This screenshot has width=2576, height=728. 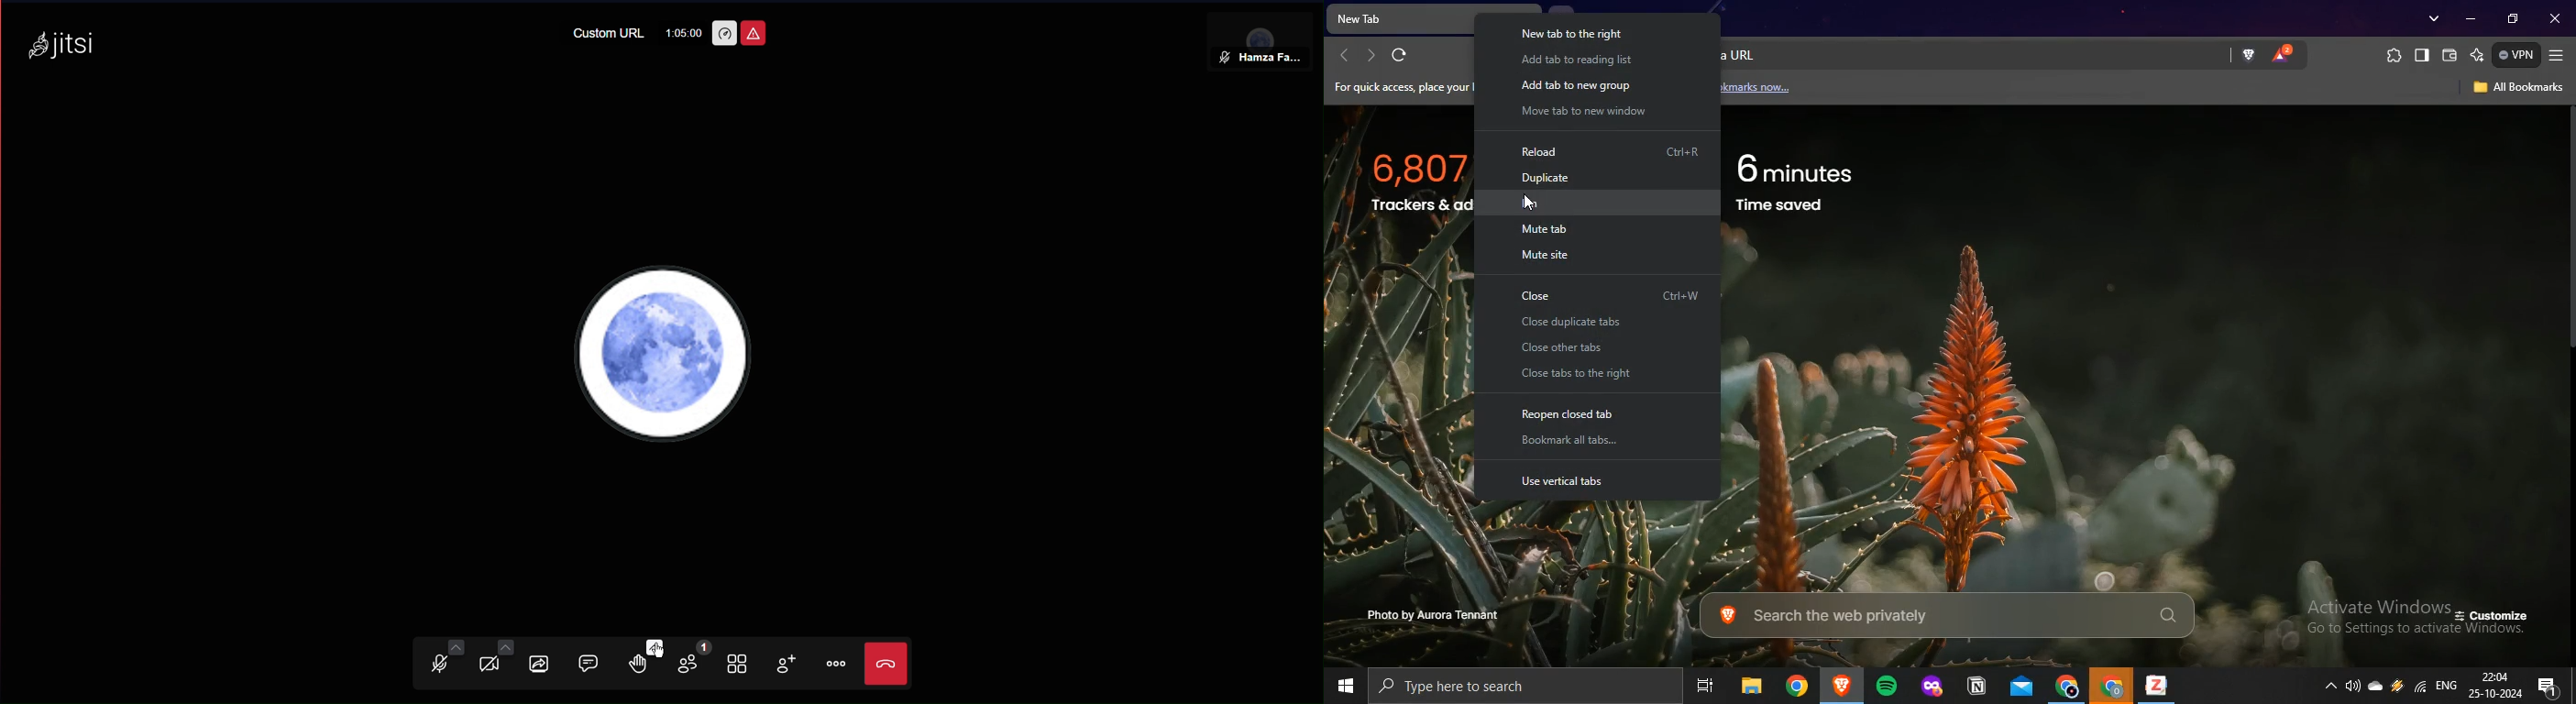 I want to click on vpn, so click(x=2516, y=54).